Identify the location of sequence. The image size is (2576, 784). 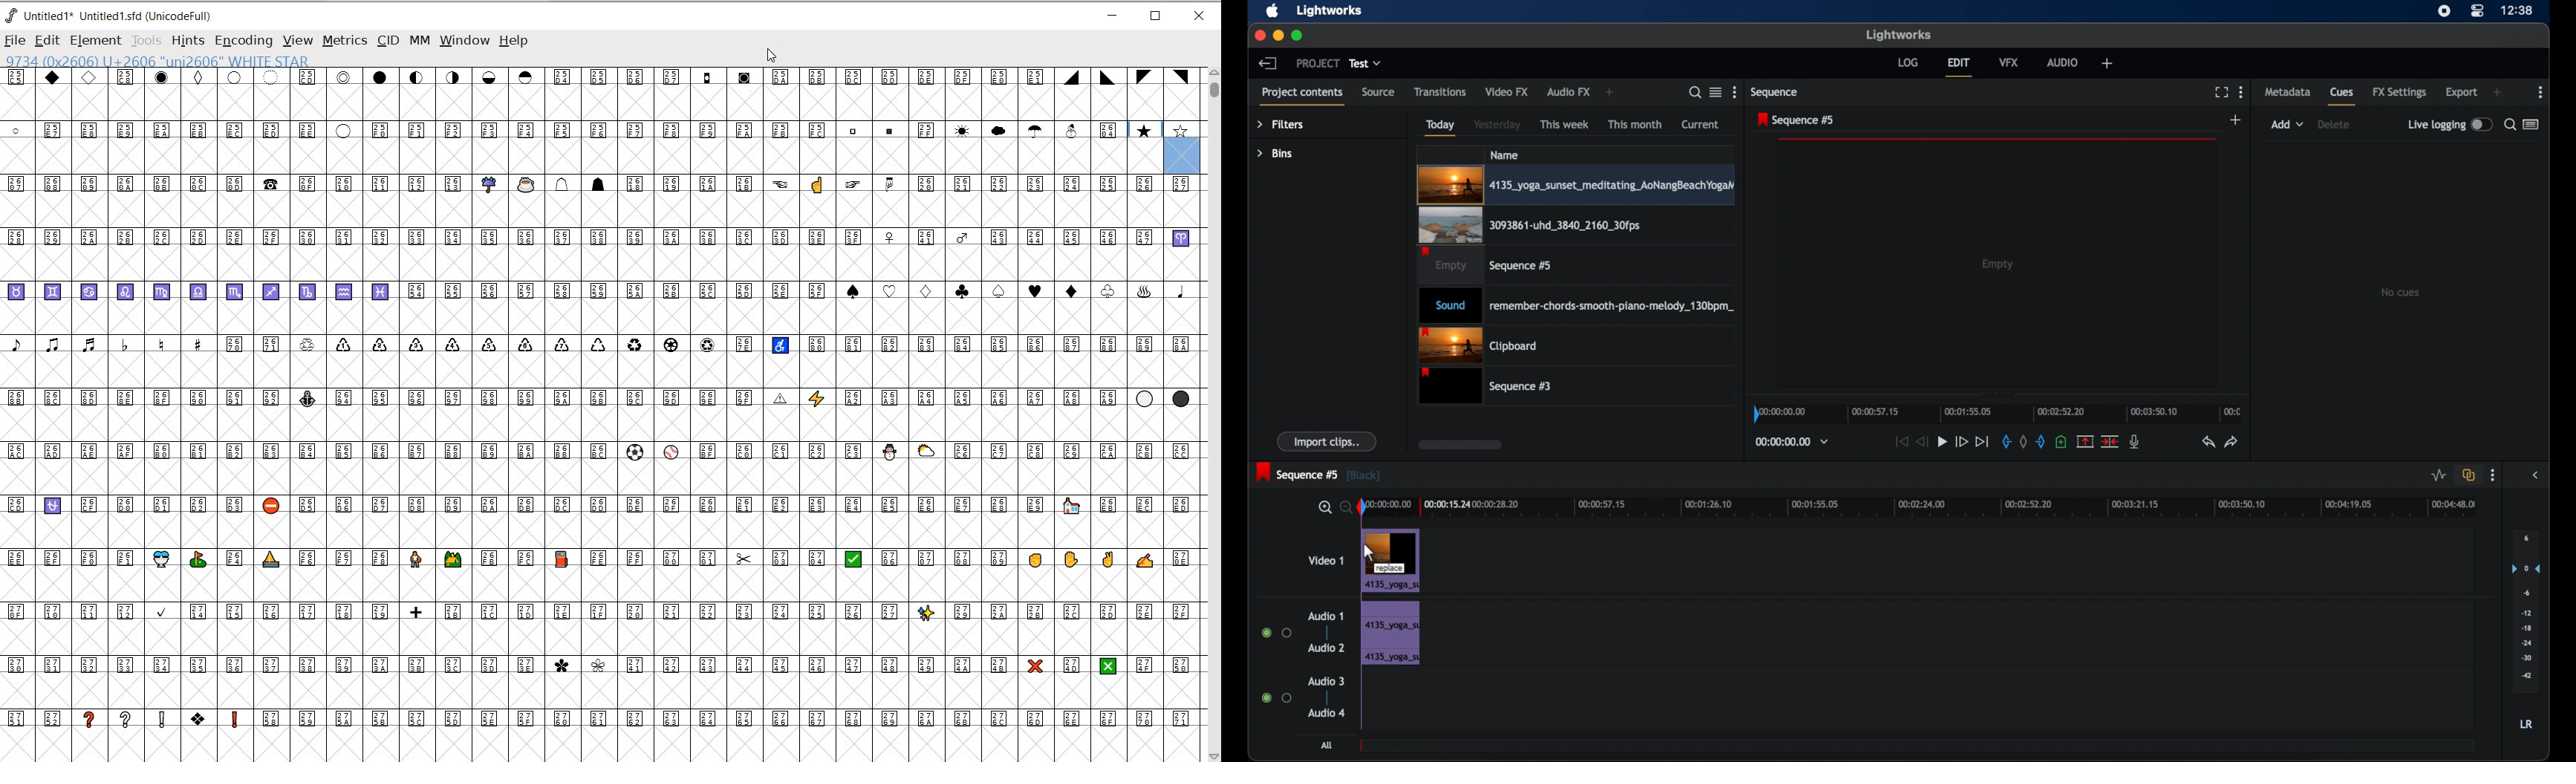
(1776, 92).